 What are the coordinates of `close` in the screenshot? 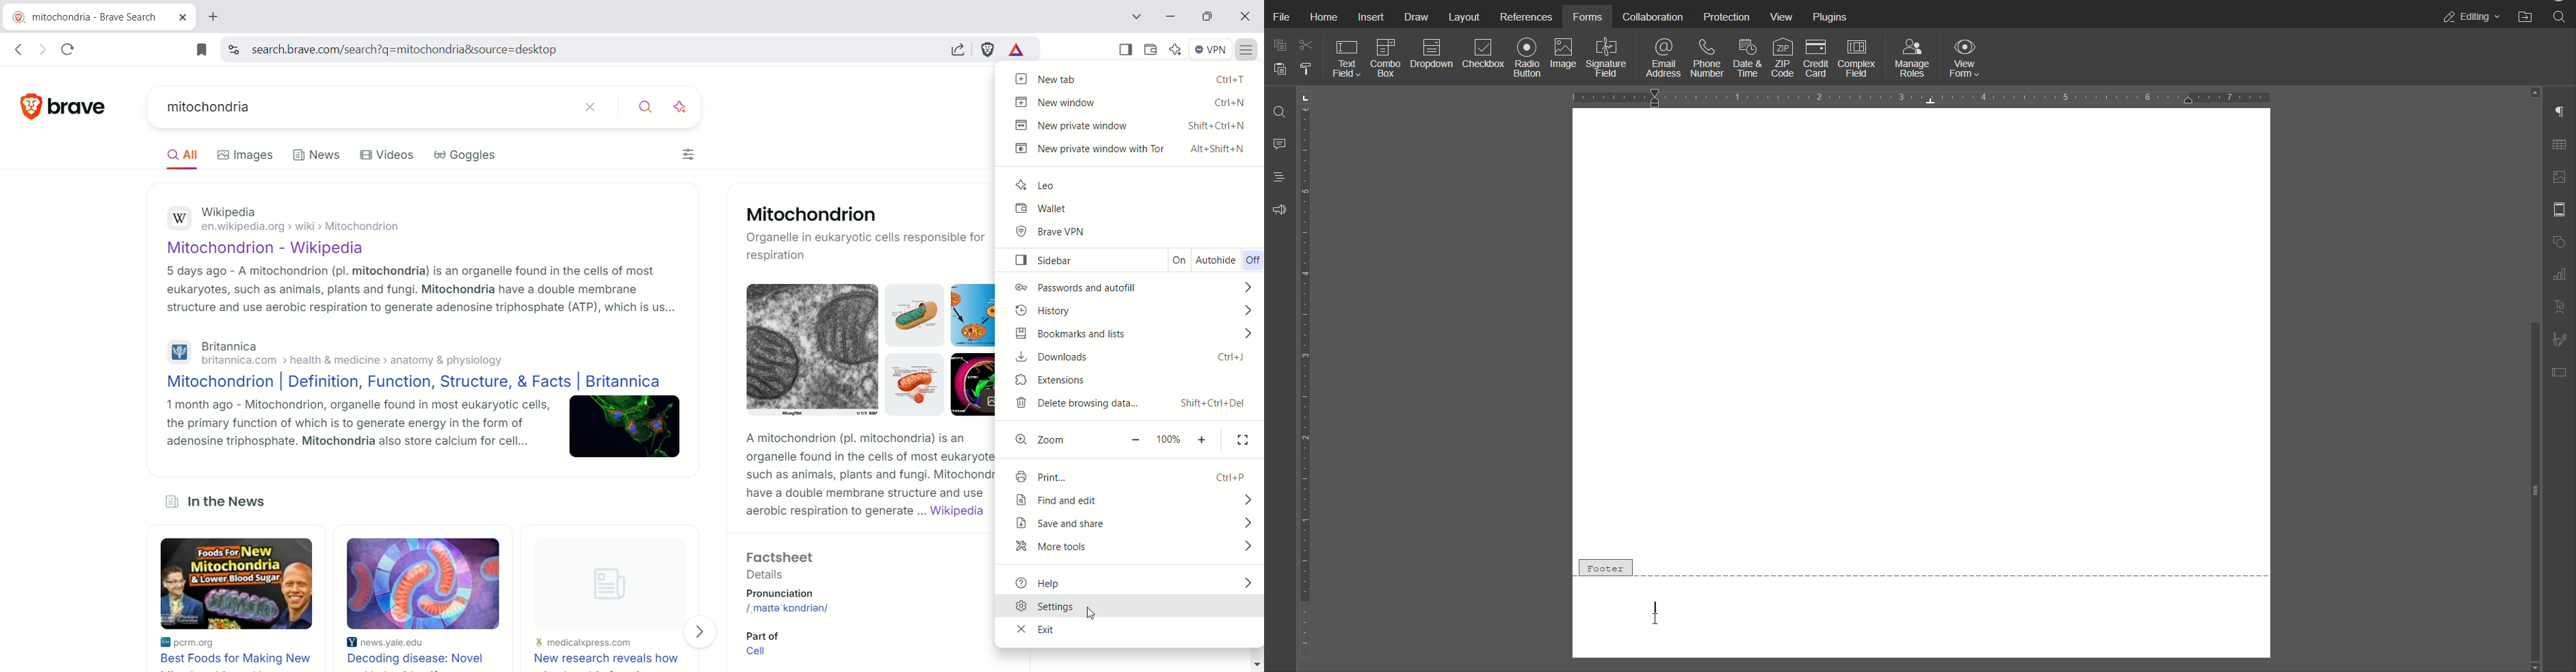 It's located at (1249, 13).